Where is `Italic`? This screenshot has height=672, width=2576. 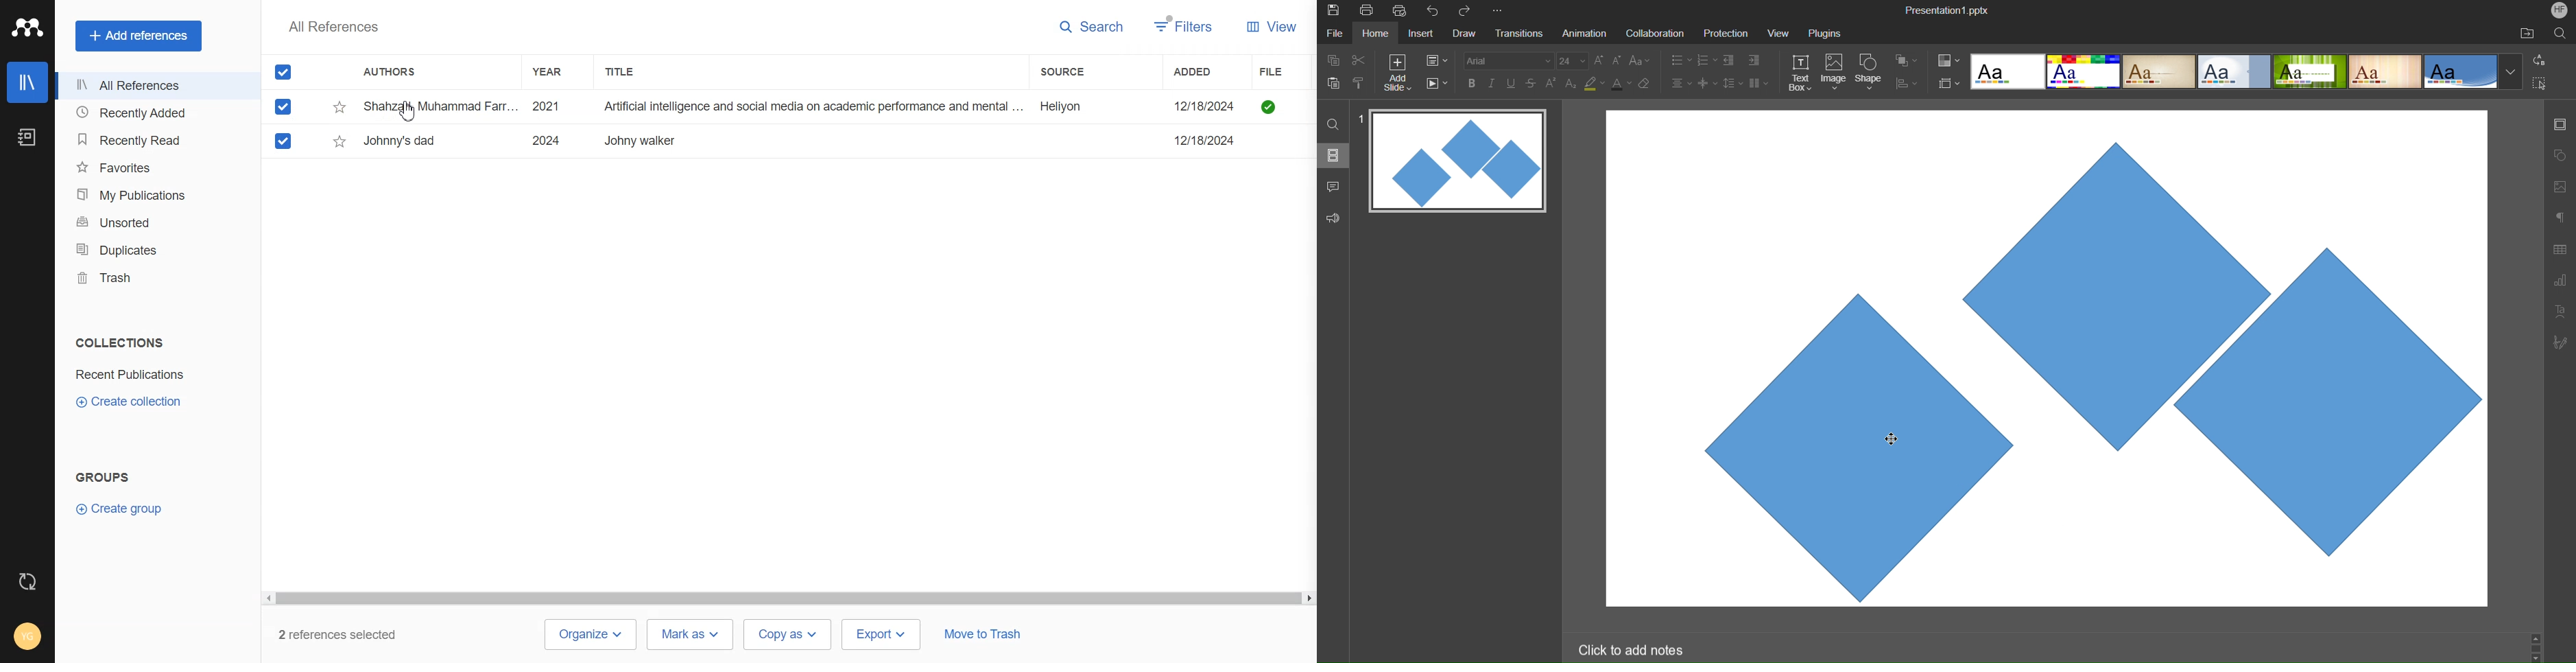 Italic is located at coordinates (1491, 83).